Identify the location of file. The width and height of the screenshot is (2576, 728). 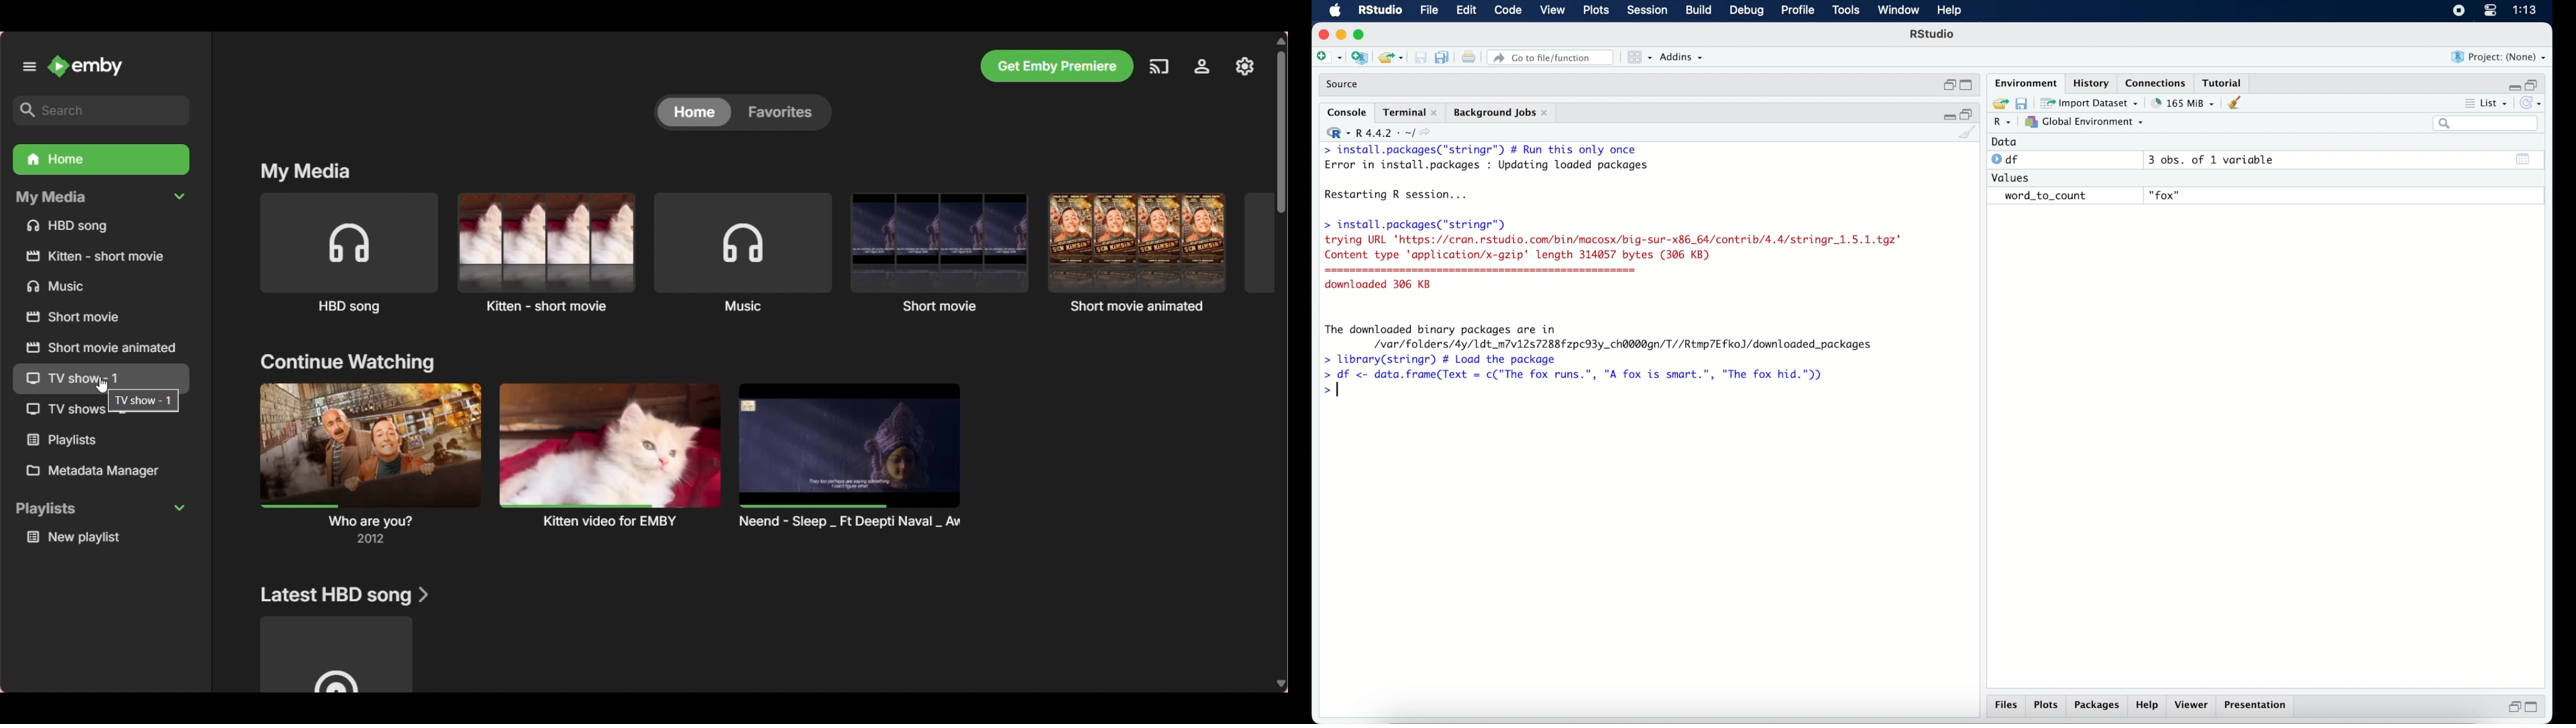
(1430, 11).